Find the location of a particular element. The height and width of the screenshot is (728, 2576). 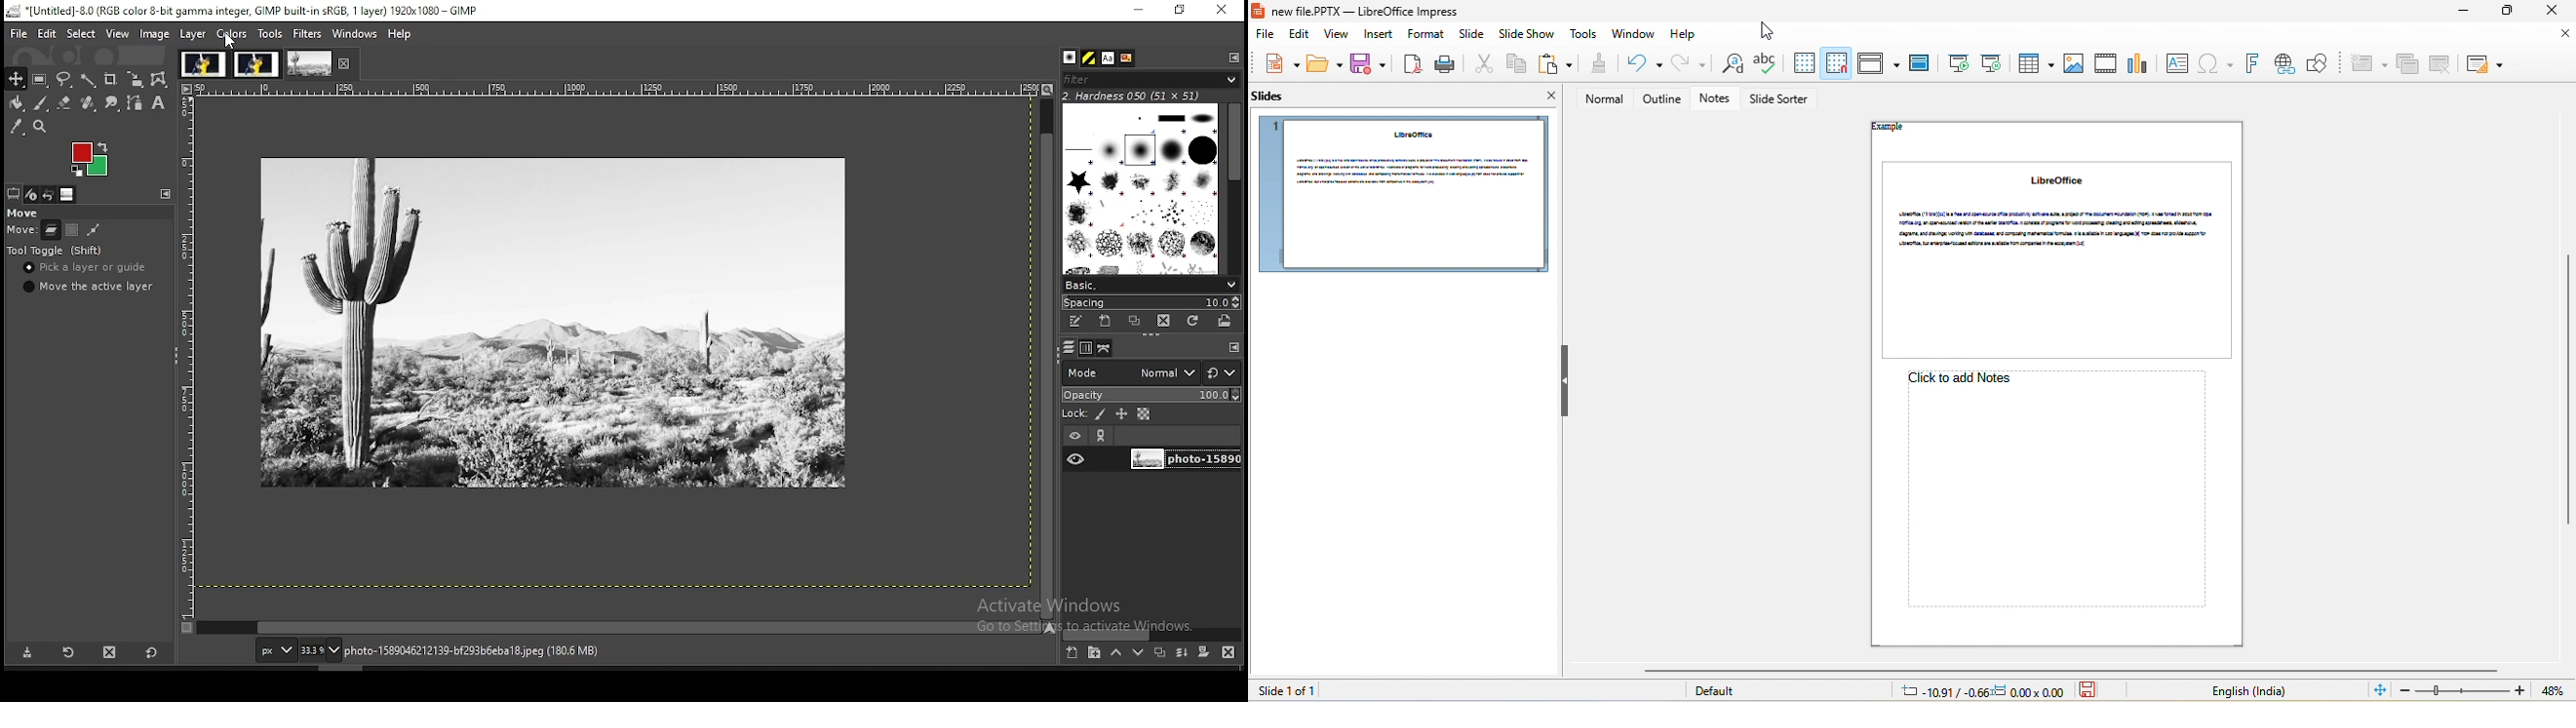

mode is located at coordinates (1130, 371).